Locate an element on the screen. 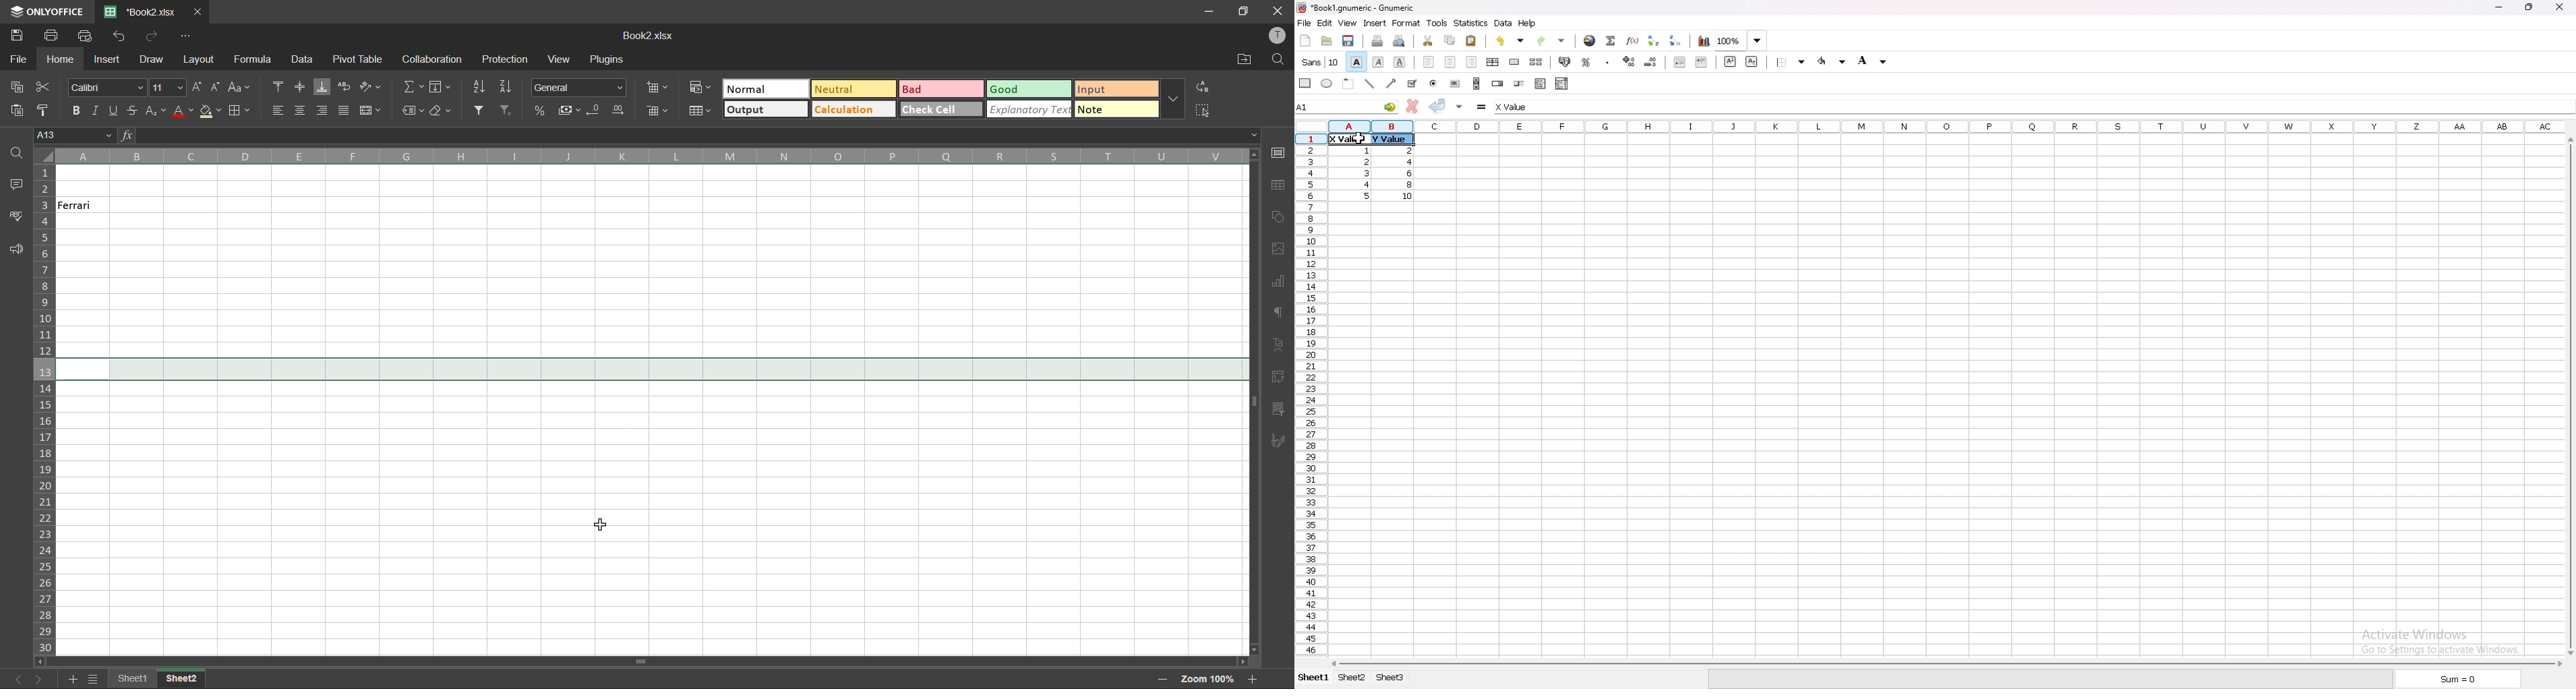 This screenshot has width=2576, height=700. summation is located at coordinates (413, 86).